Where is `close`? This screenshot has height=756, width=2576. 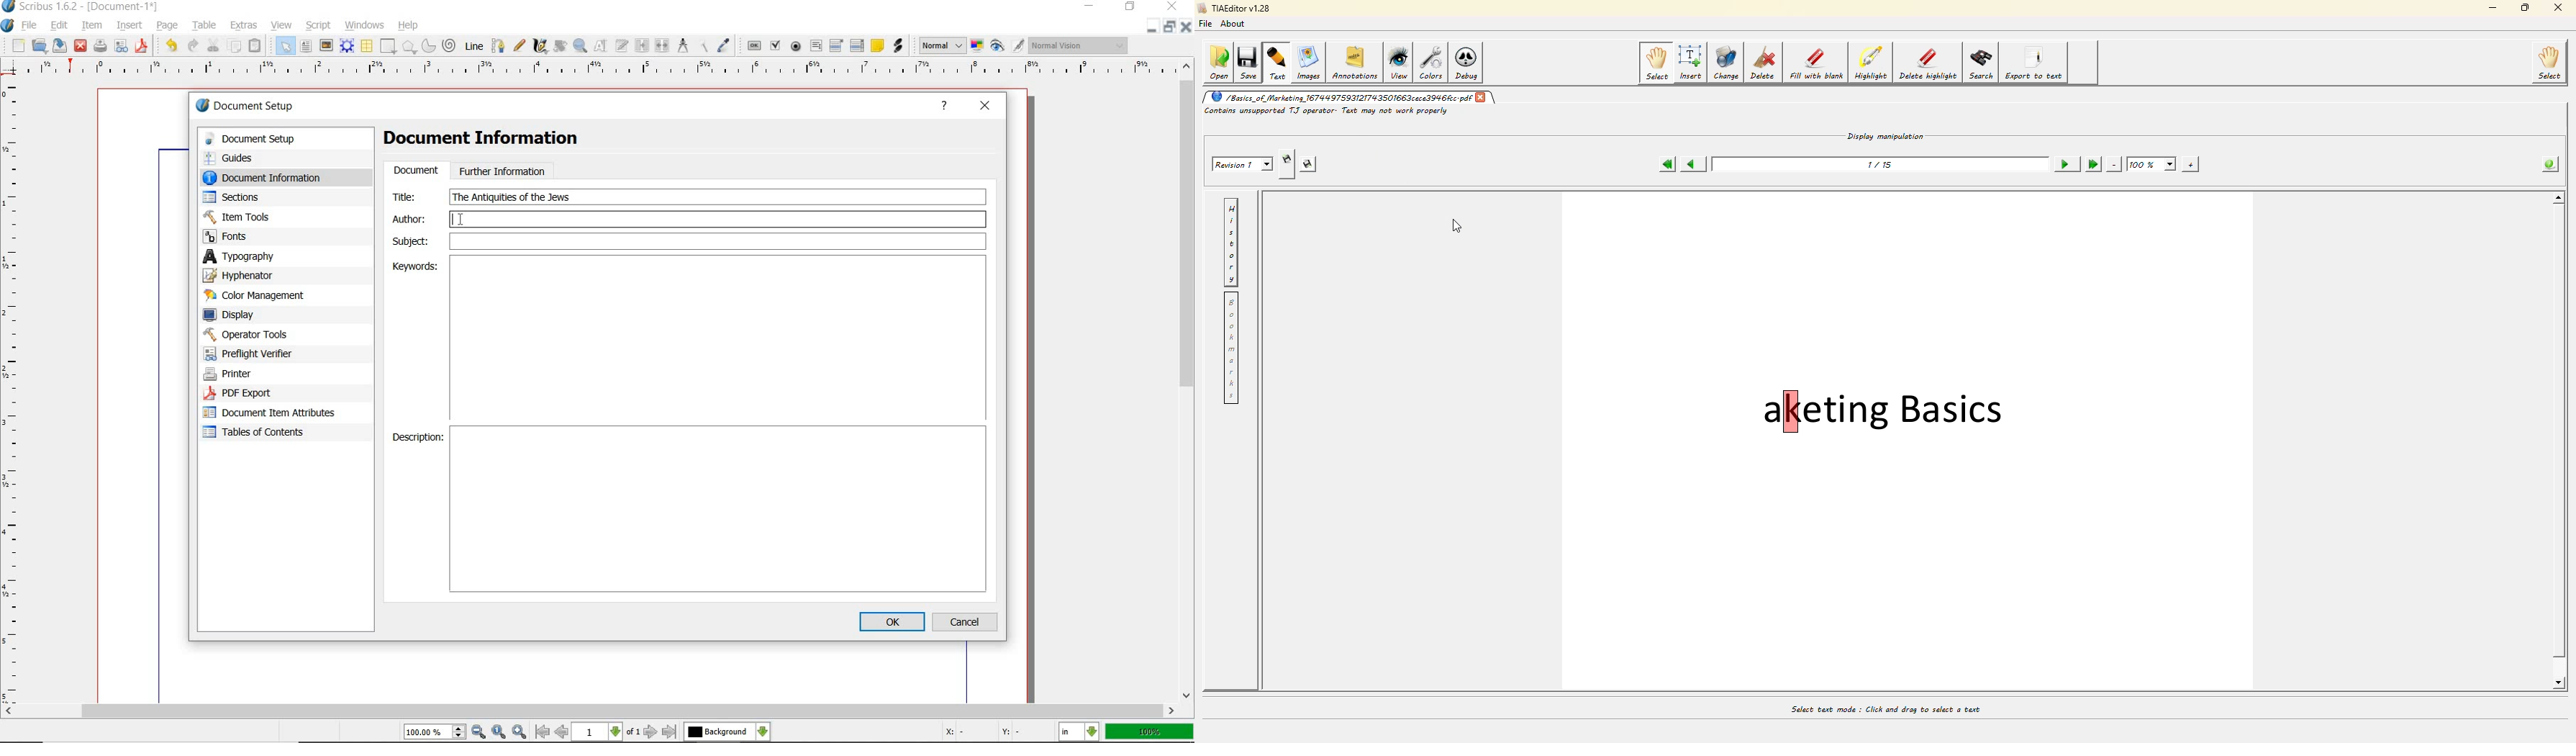
close is located at coordinates (986, 107).